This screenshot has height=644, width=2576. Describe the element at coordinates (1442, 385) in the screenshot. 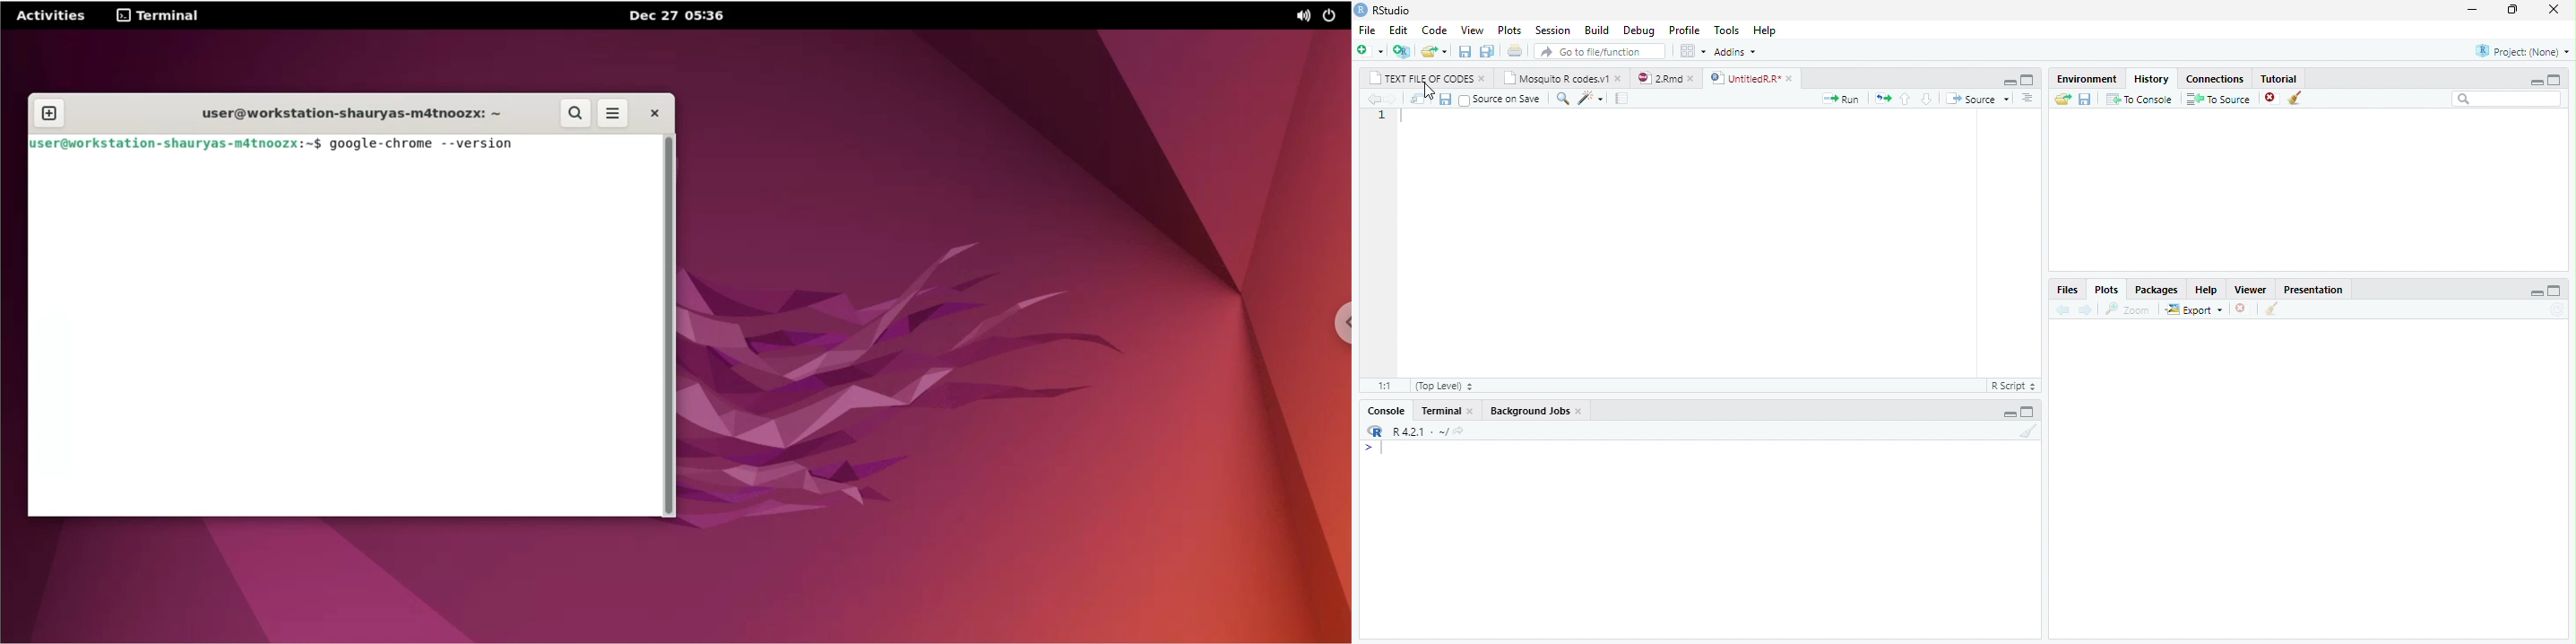

I see `top level` at that location.